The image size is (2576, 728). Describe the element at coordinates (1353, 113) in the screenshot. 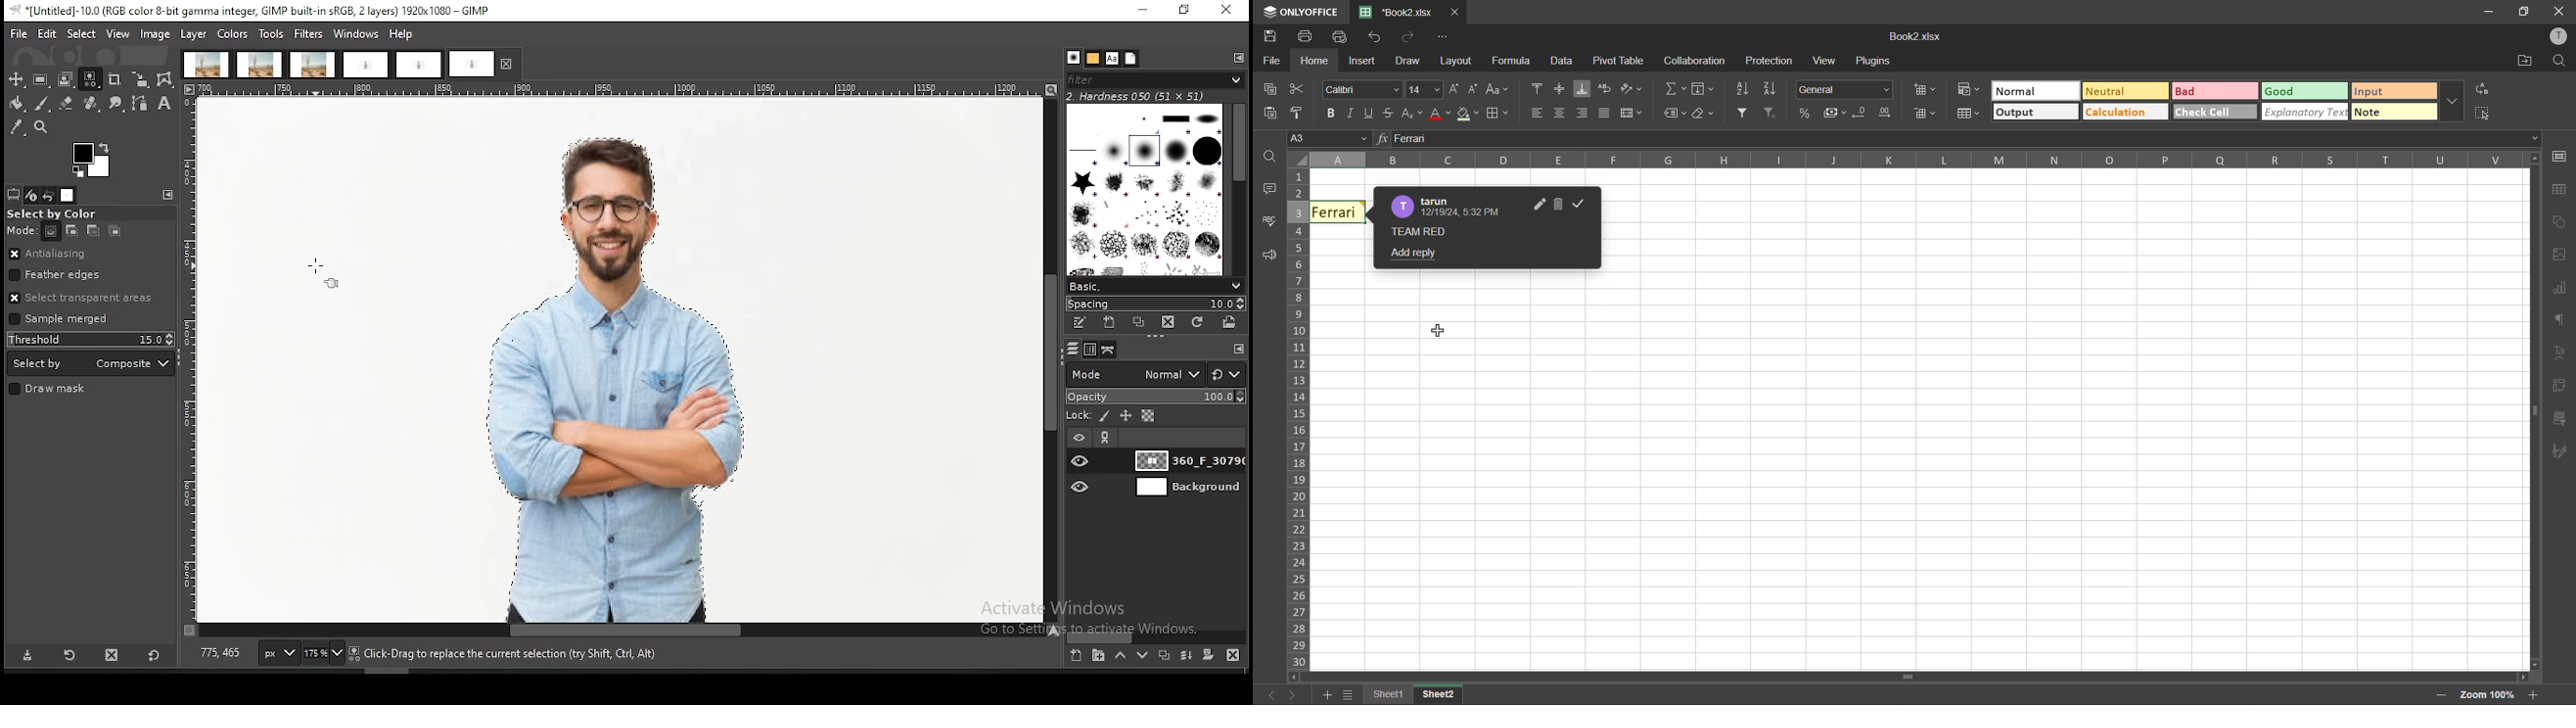

I see `italic` at that location.